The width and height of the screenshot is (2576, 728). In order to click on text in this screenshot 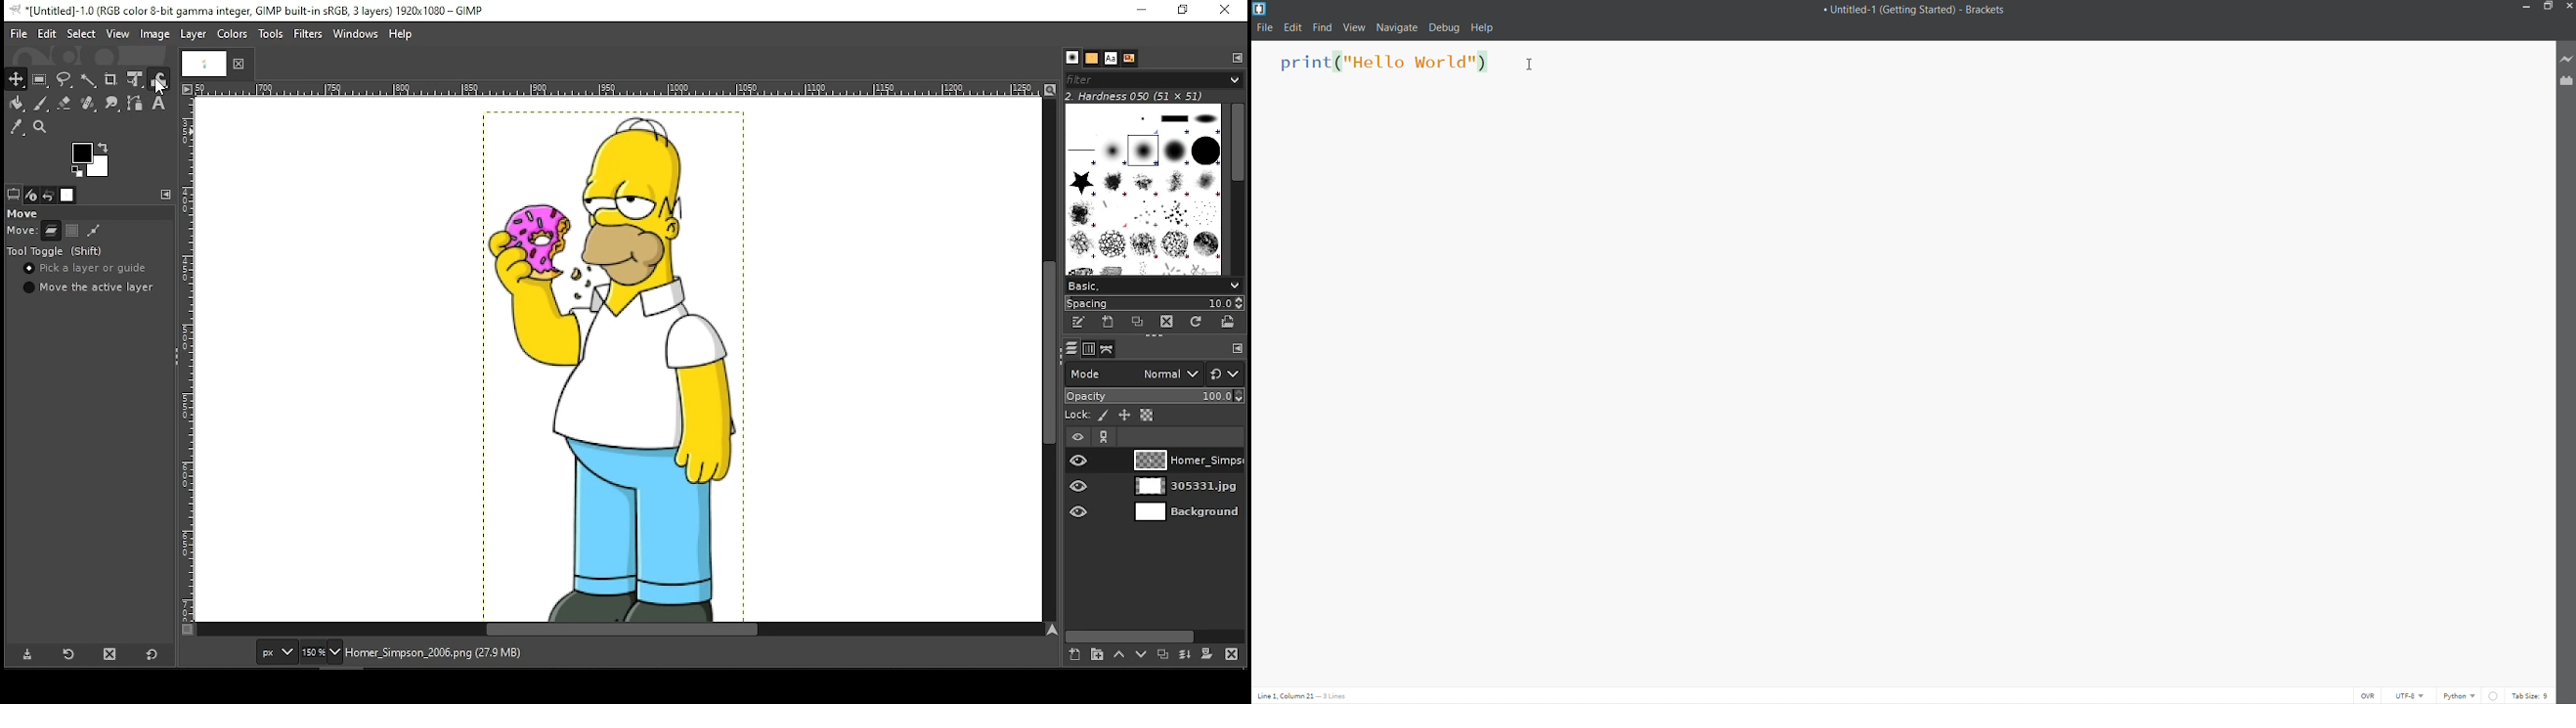, I will do `click(1112, 59)`.